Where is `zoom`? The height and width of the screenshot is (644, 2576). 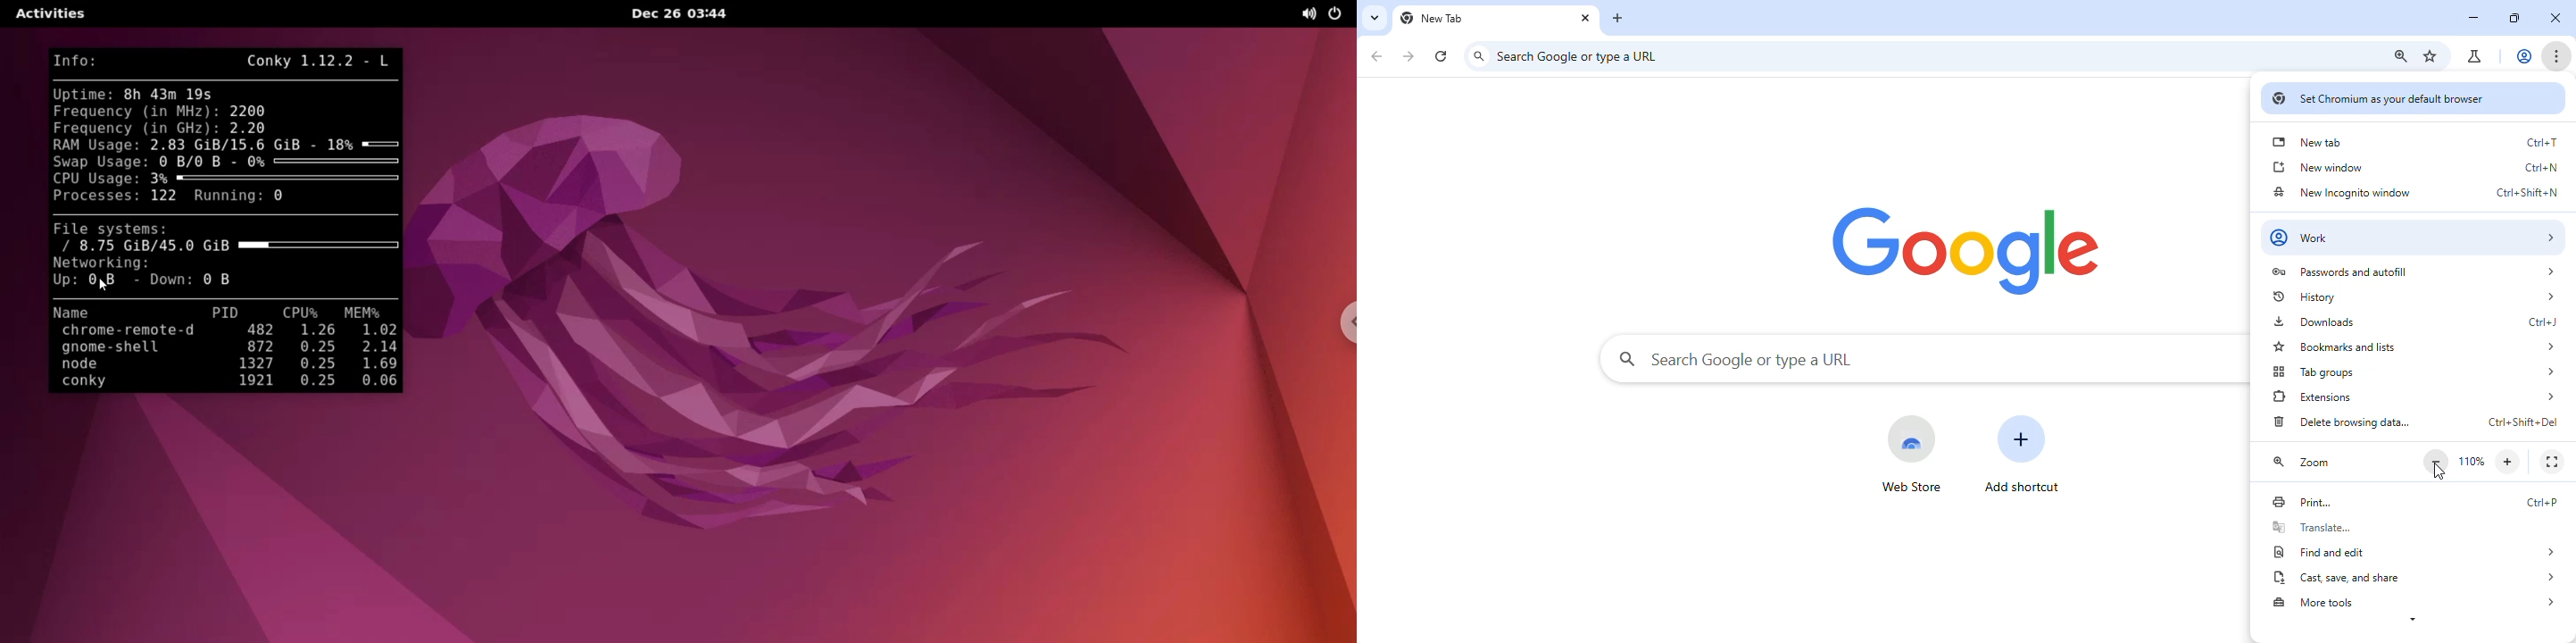 zoom is located at coordinates (2400, 56).